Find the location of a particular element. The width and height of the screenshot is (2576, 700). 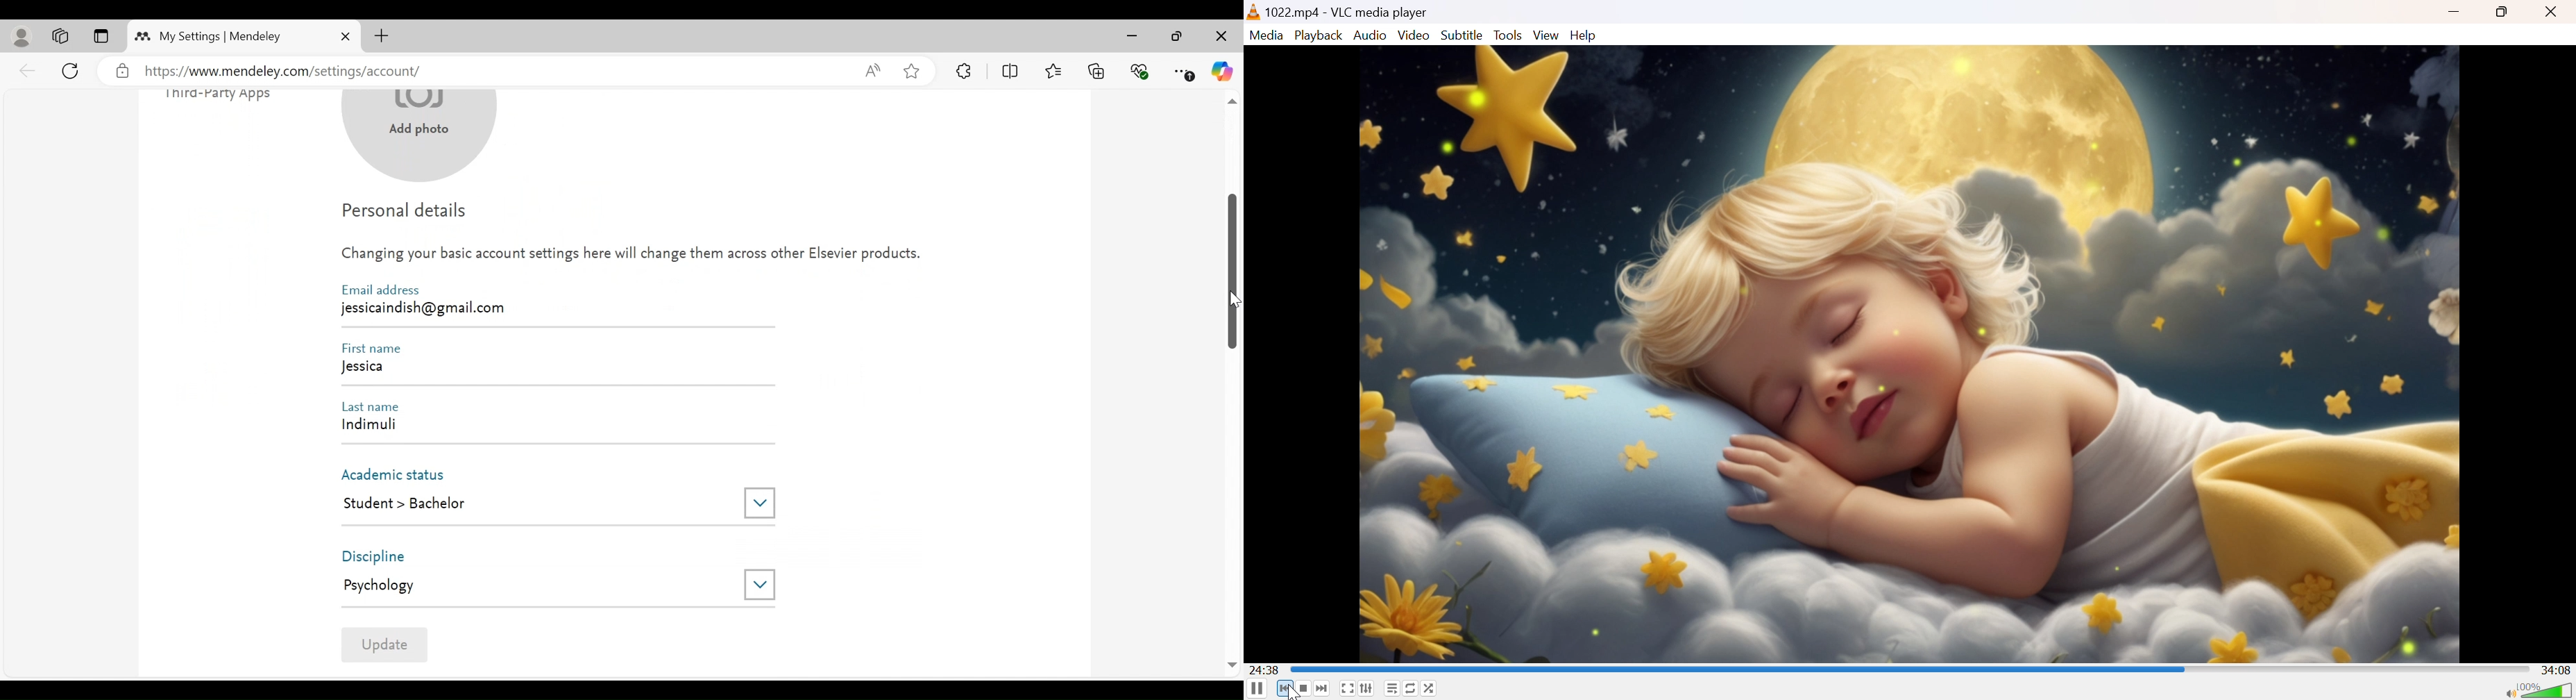

Drop down is located at coordinates (760, 502).